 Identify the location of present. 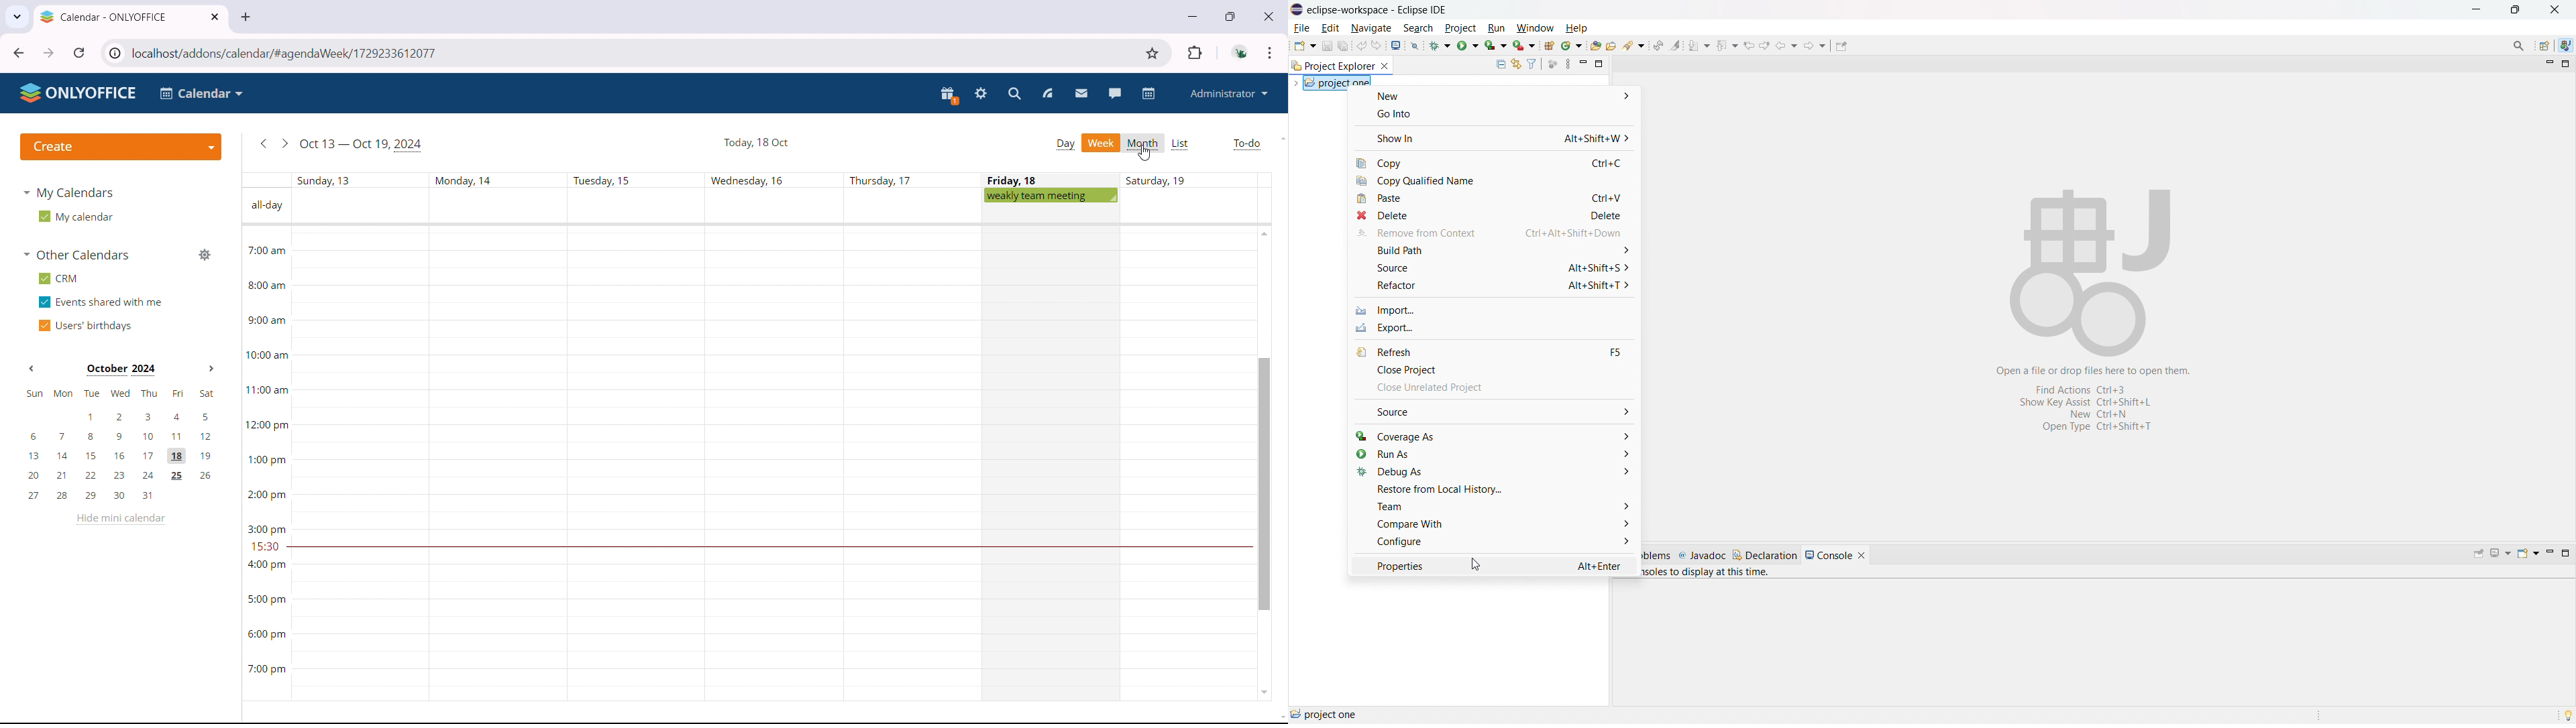
(949, 96).